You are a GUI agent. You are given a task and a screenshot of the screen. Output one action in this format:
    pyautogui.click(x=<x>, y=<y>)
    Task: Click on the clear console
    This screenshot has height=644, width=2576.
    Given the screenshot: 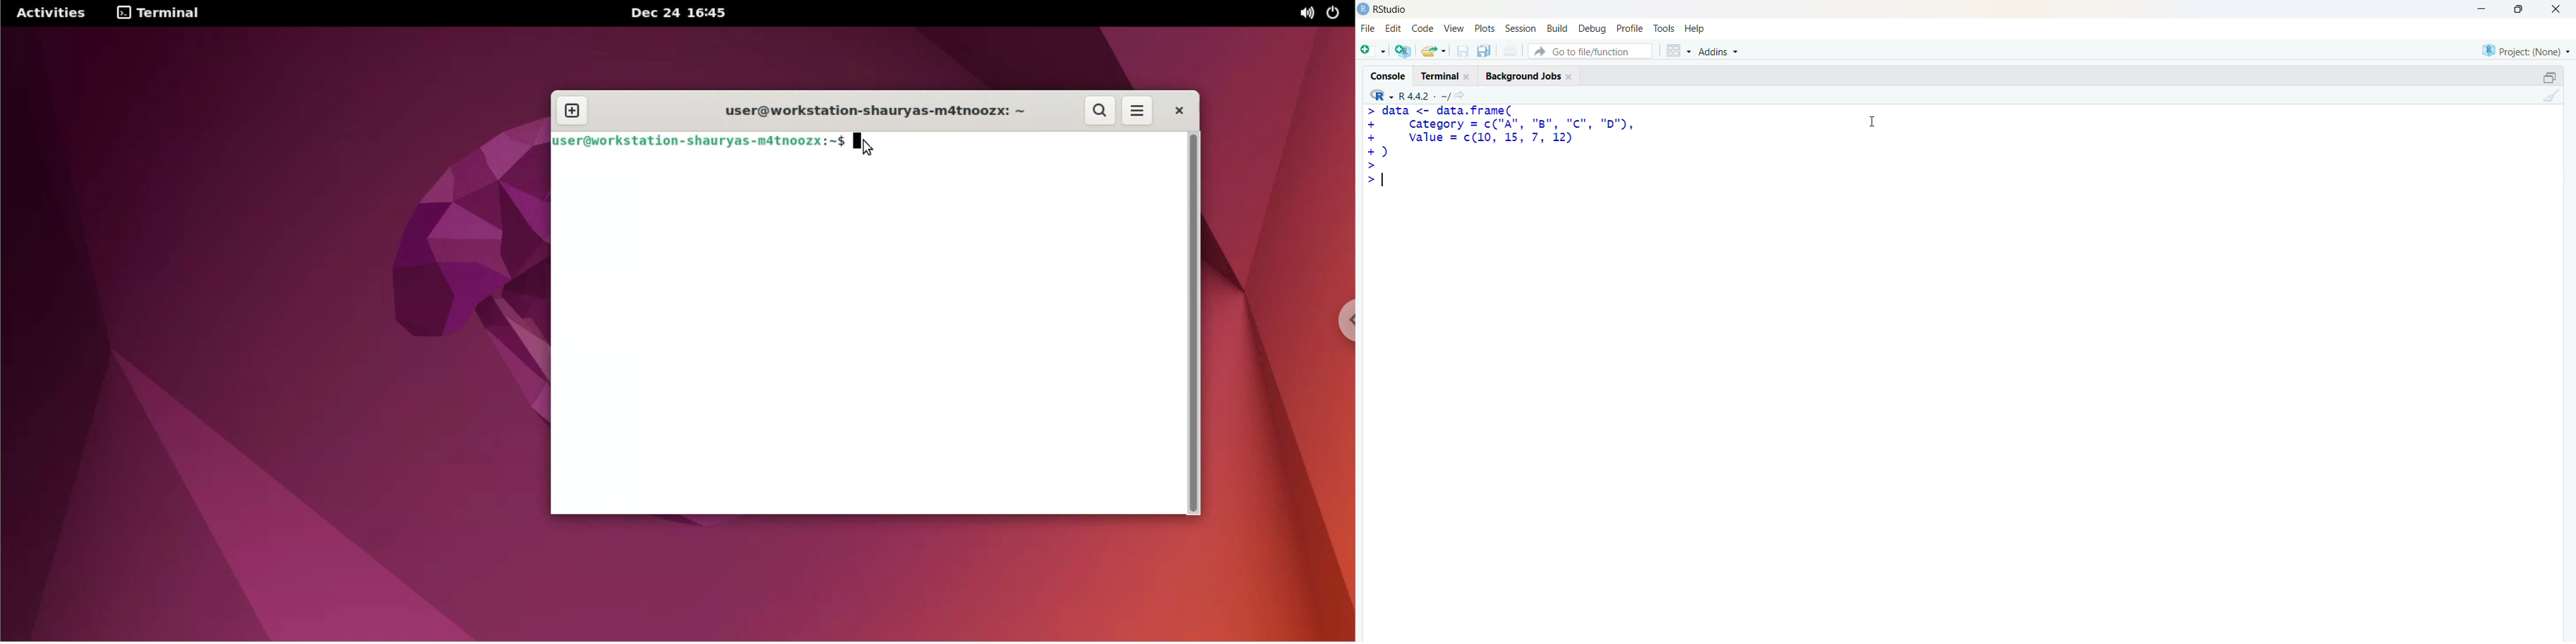 What is the action you would take?
    pyautogui.click(x=2550, y=95)
    